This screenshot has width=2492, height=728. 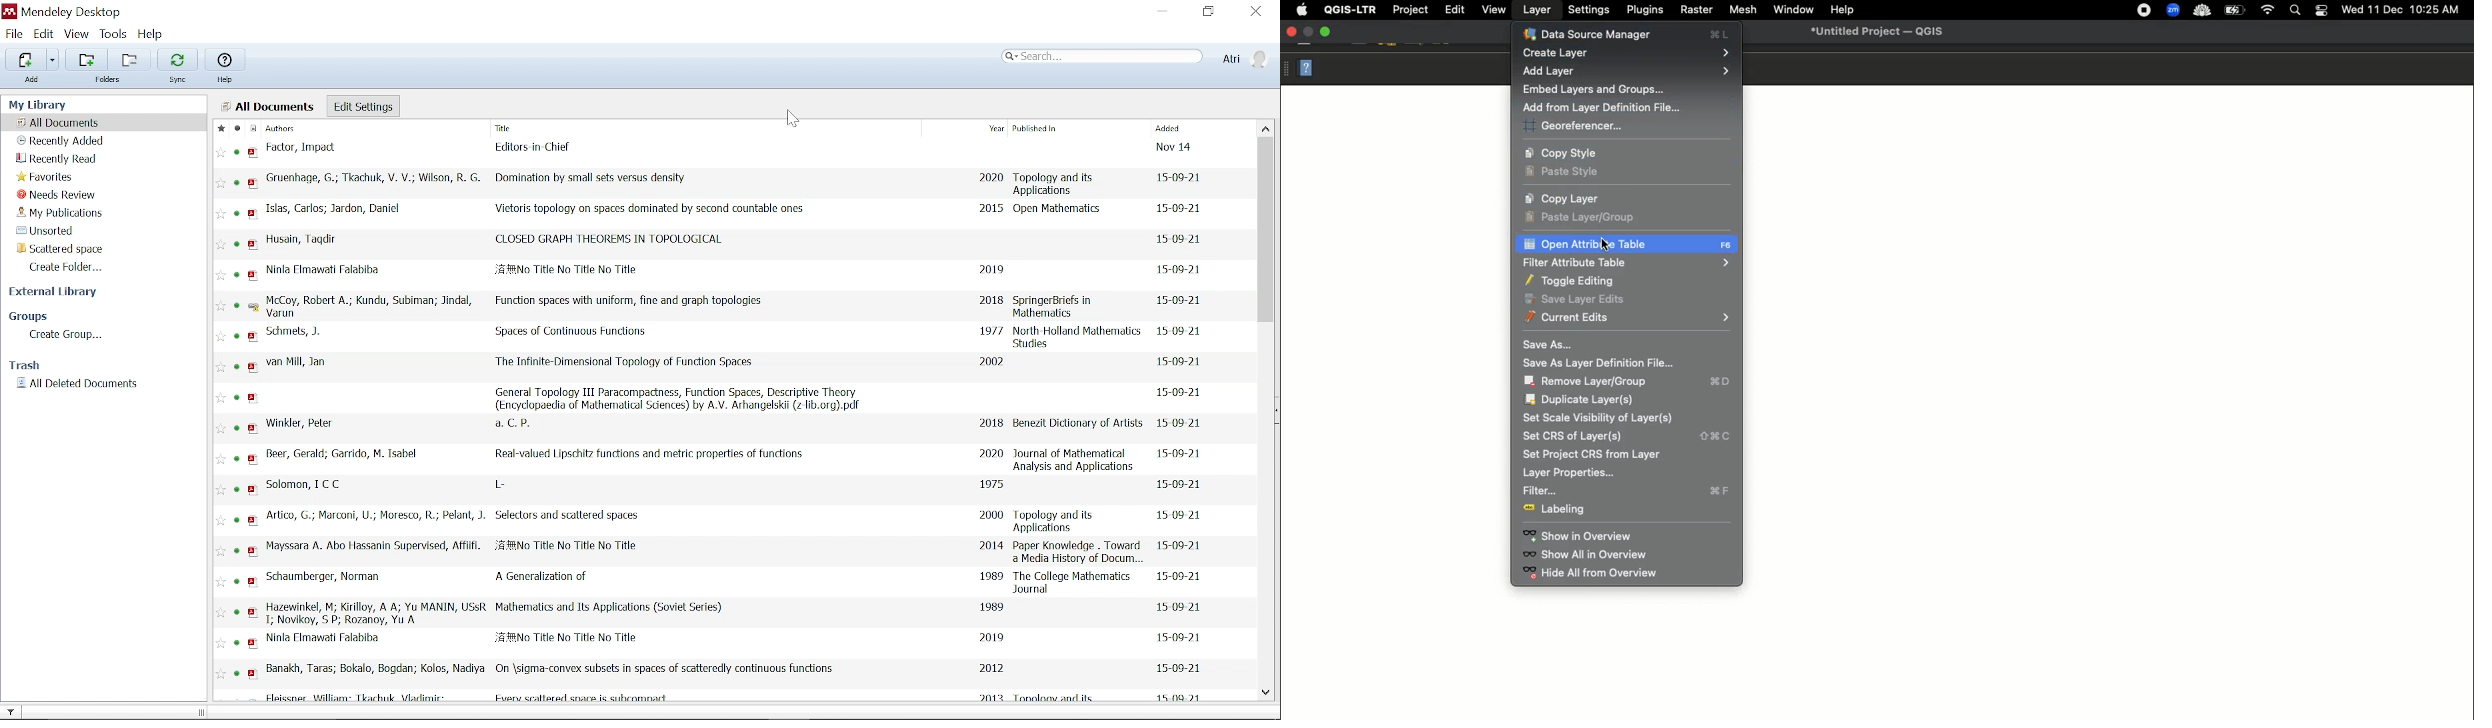 I want to click on Mark as favorite, so click(x=220, y=129).